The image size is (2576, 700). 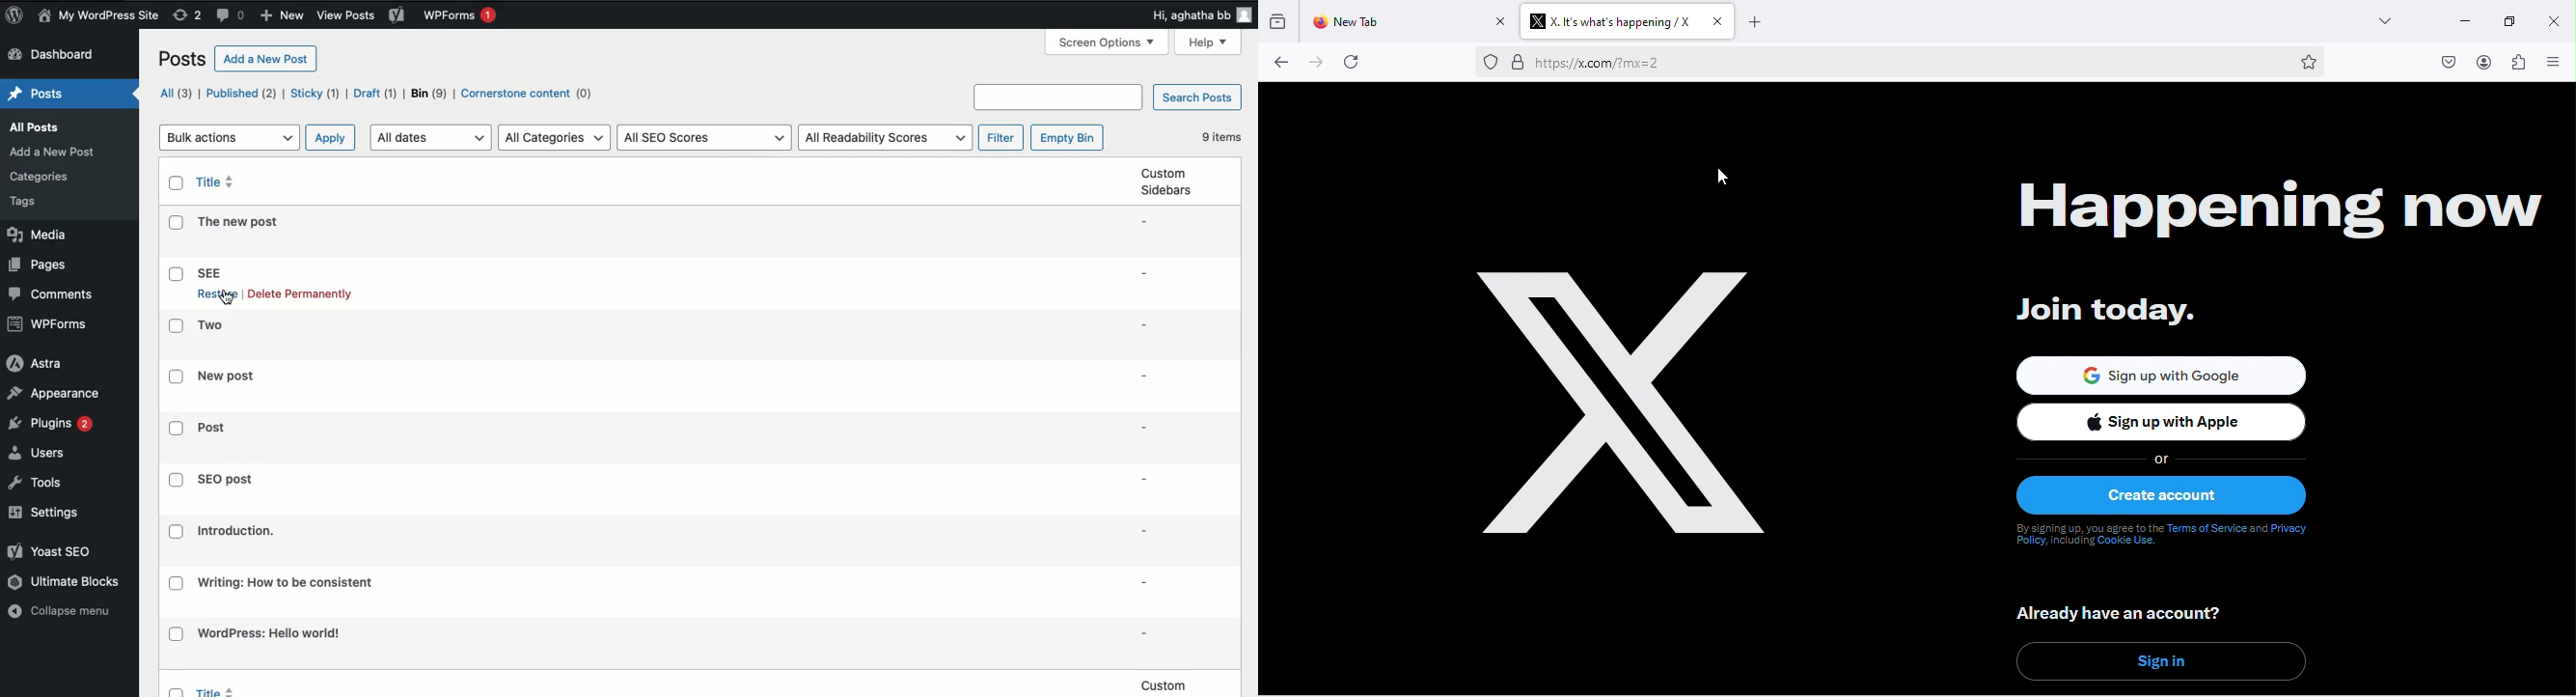 What do you see at coordinates (2462, 20) in the screenshot?
I see `minimize` at bounding box center [2462, 20].